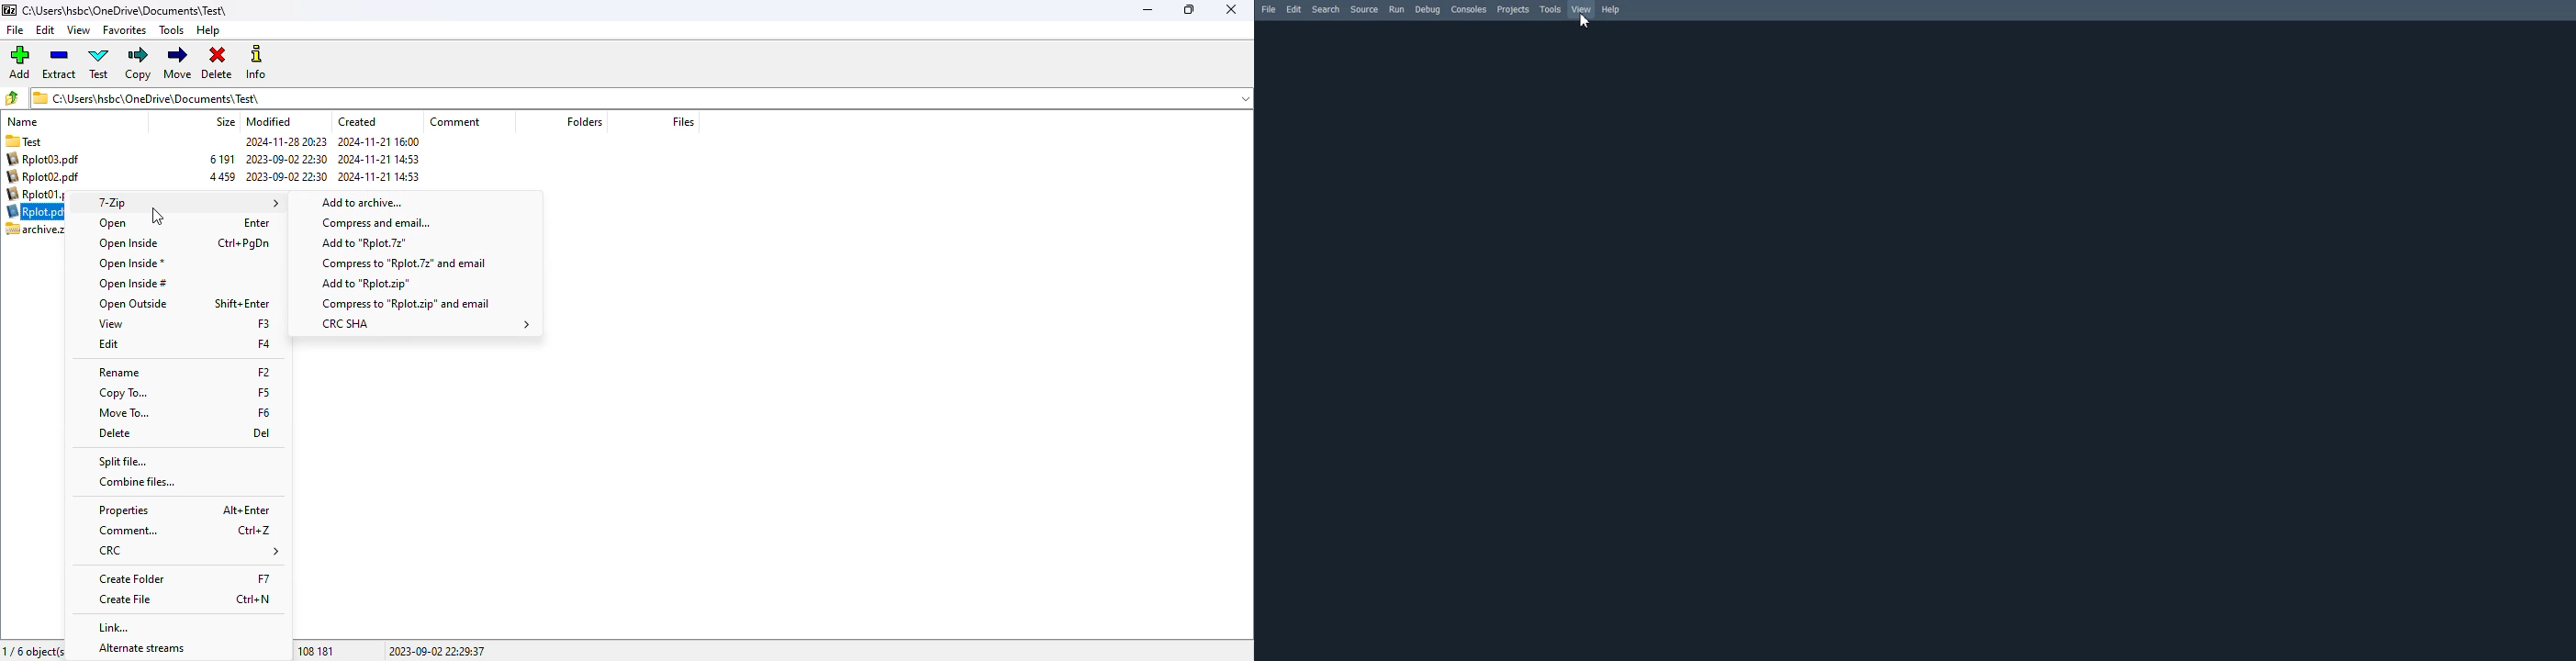 Image resolution: width=2576 pixels, height=672 pixels. I want to click on create file, so click(125, 599).